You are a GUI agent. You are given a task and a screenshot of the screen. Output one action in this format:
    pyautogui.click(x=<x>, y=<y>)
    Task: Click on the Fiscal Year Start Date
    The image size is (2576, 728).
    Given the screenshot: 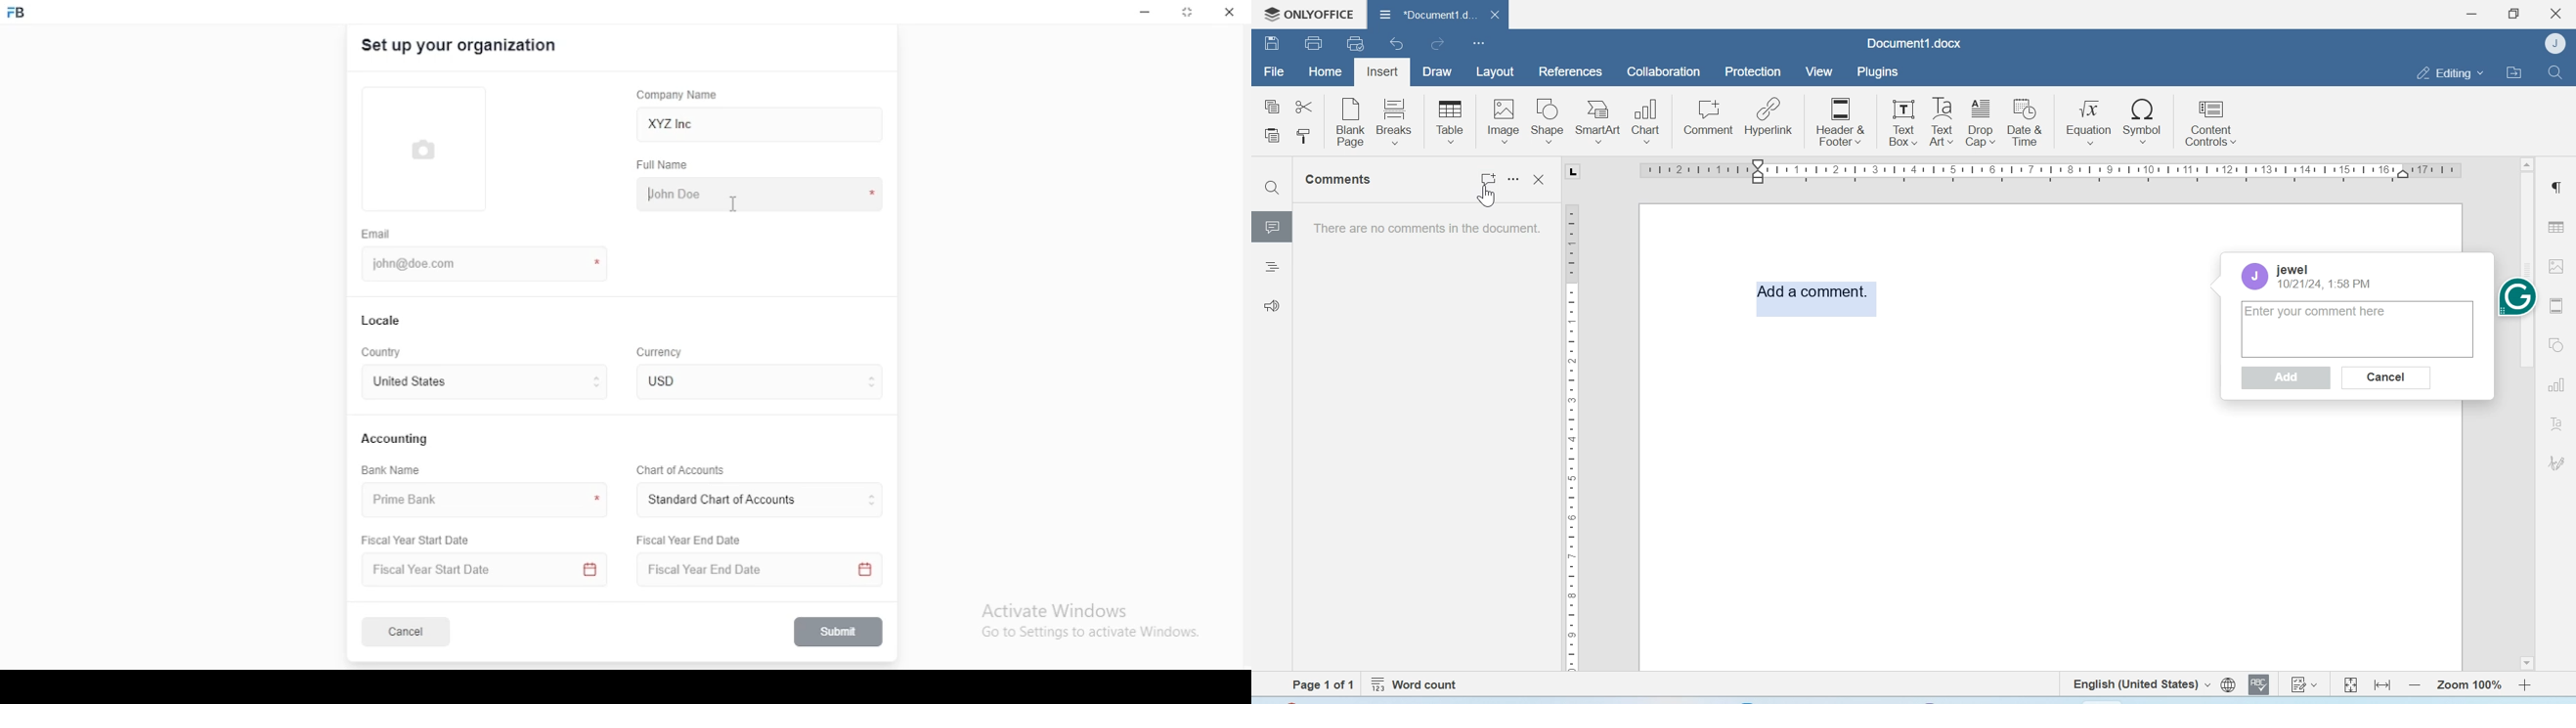 What is the action you would take?
    pyautogui.click(x=487, y=570)
    